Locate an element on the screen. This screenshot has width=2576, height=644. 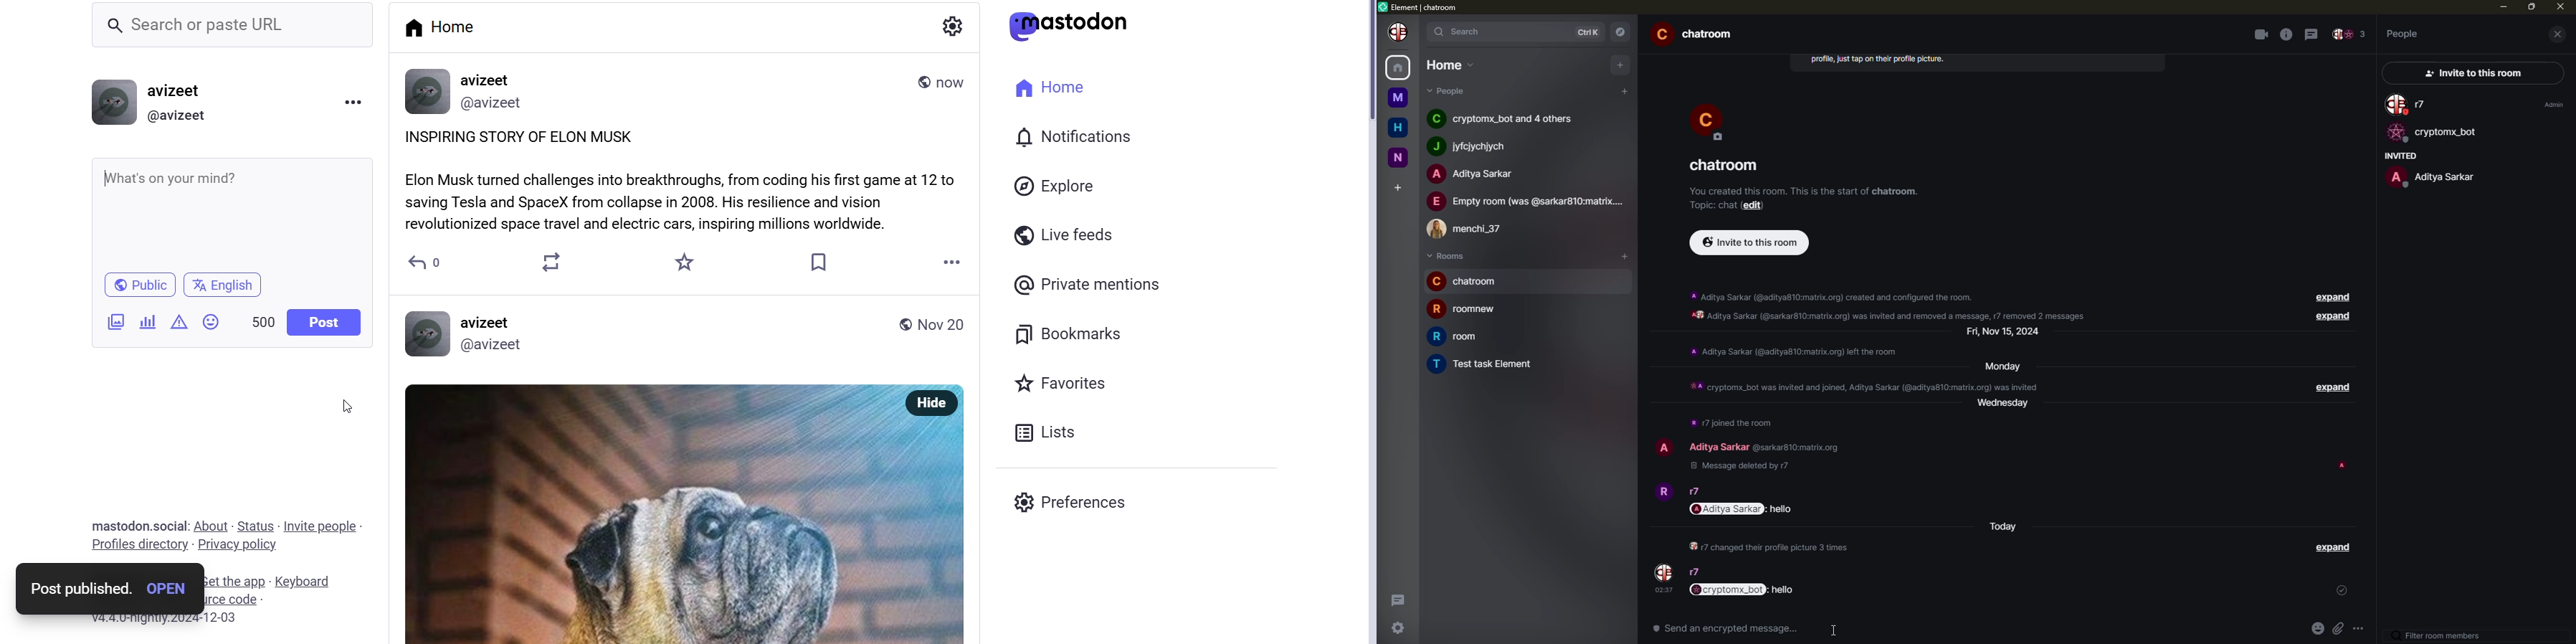
threads is located at coordinates (1395, 599).